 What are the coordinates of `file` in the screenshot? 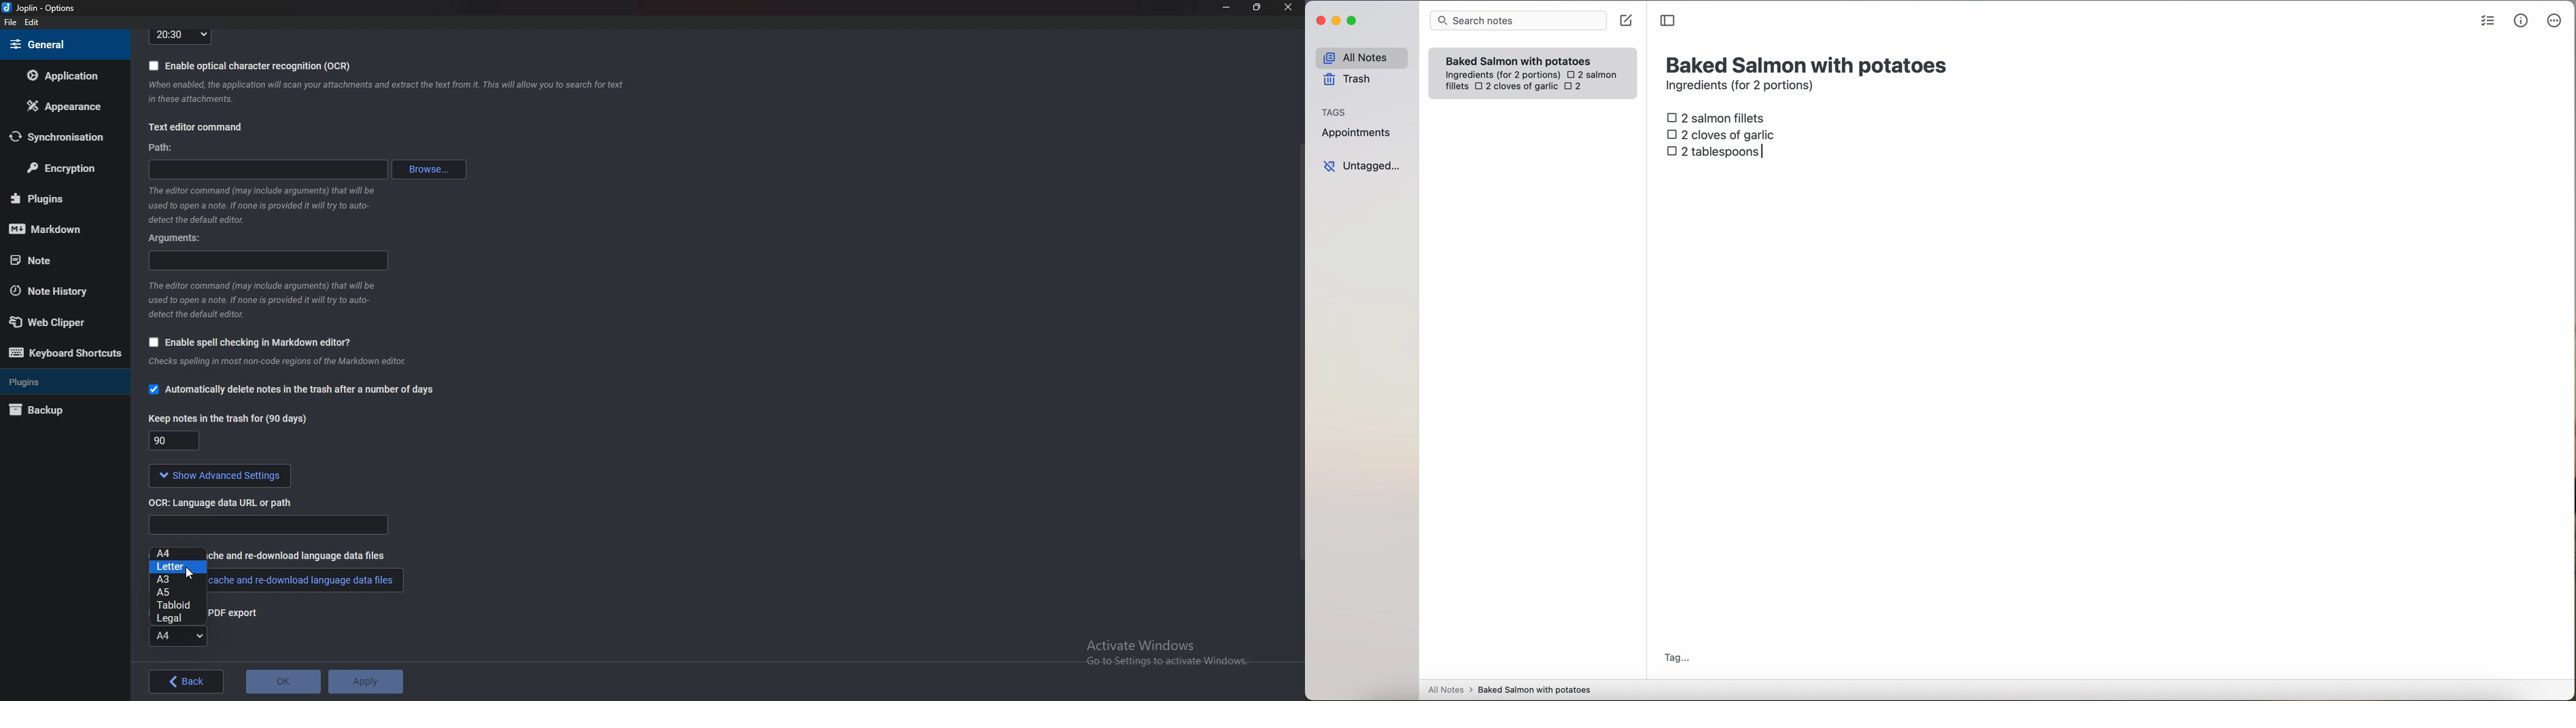 It's located at (12, 22).